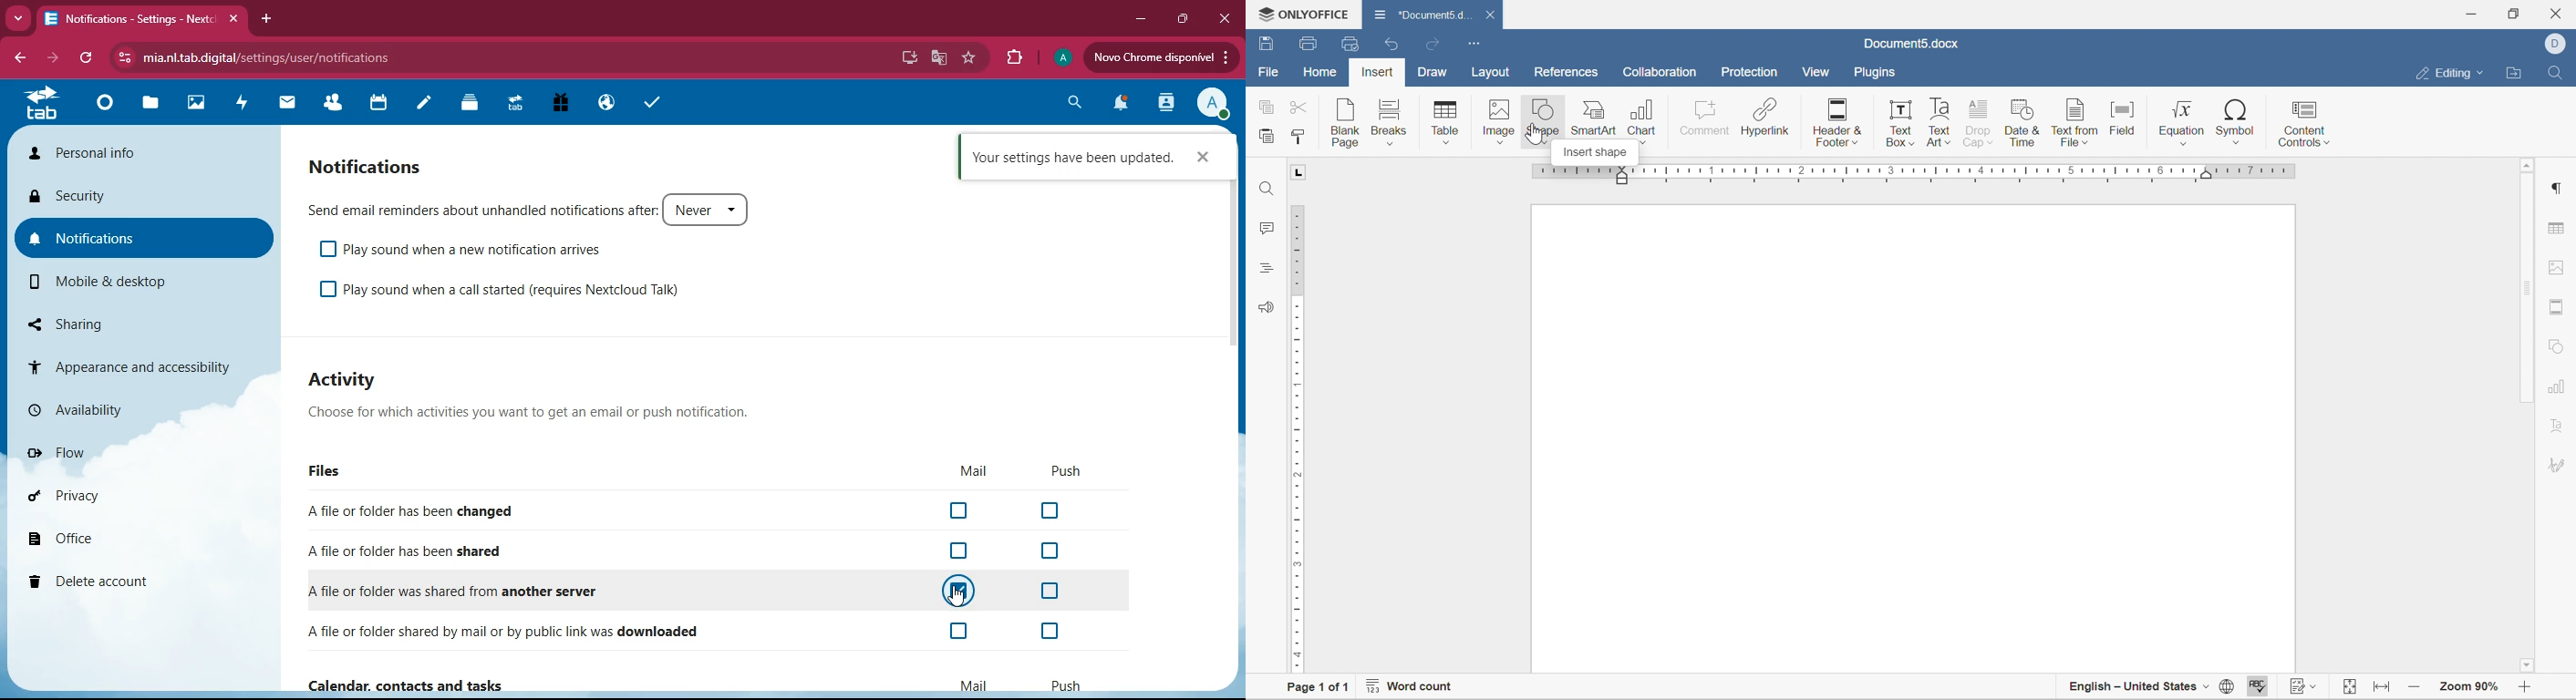 The width and height of the screenshot is (2576, 700). What do you see at coordinates (1069, 473) in the screenshot?
I see `push` at bounding box center [1069, 473].